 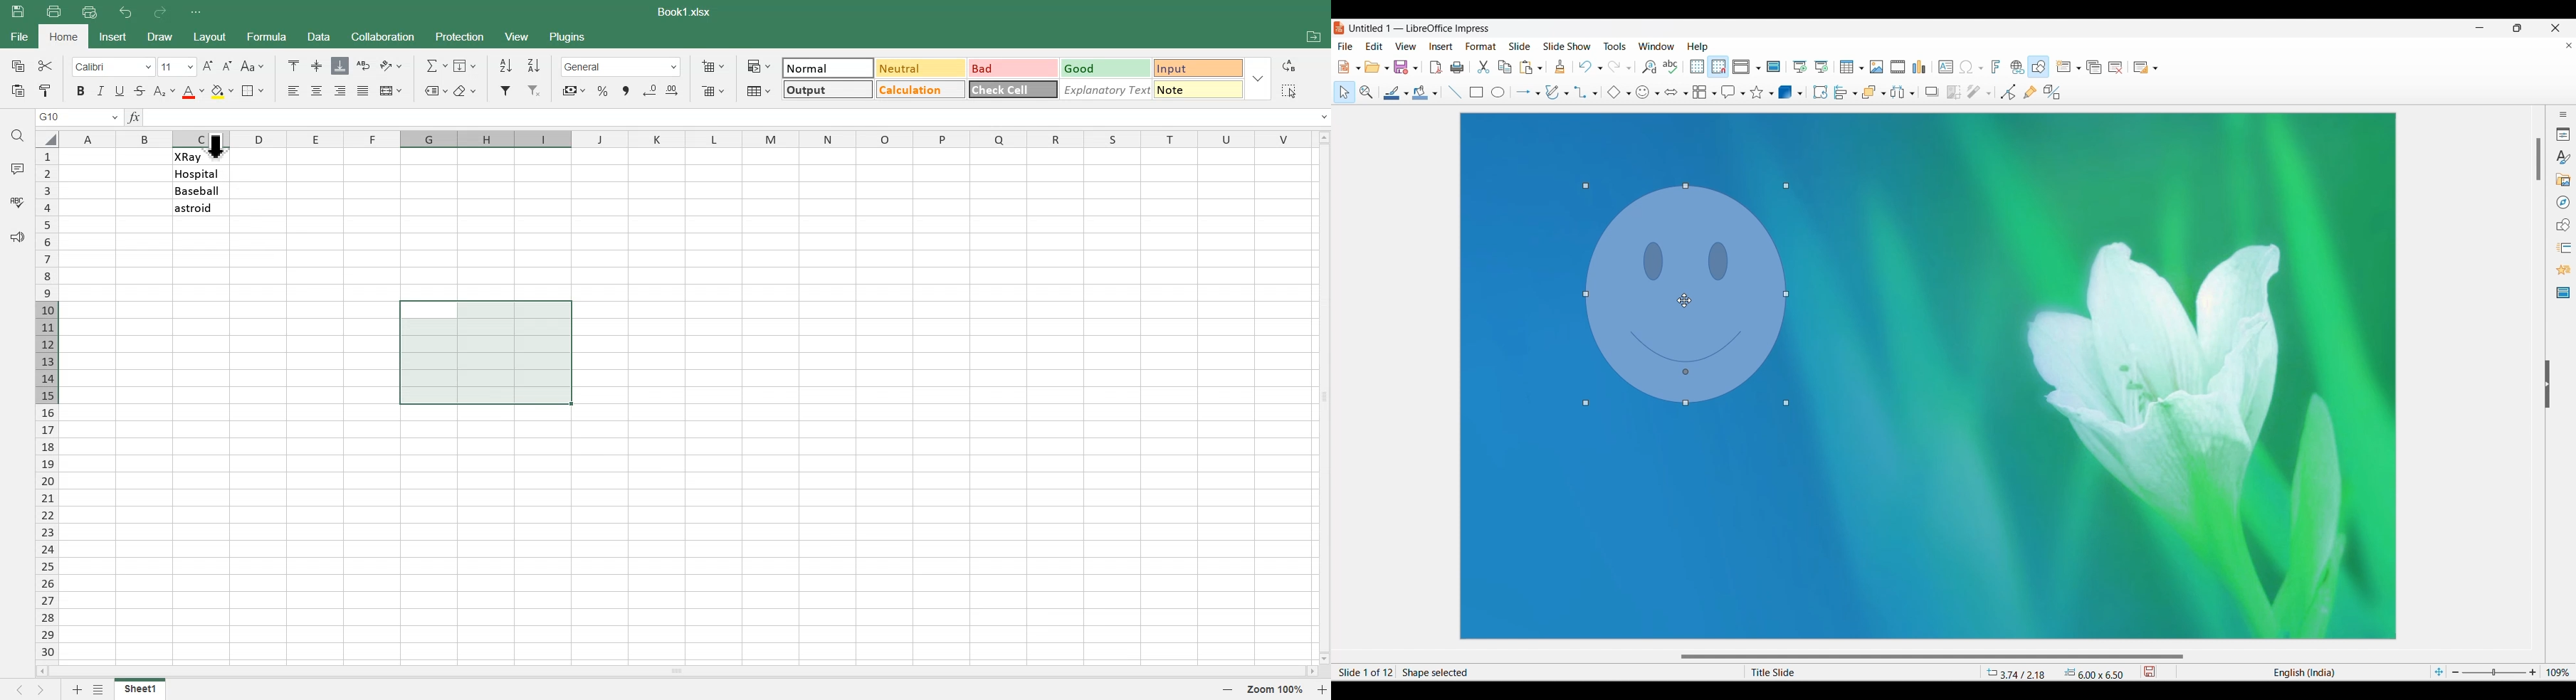 I want to click on English (India), so click(x=2299, y=671).